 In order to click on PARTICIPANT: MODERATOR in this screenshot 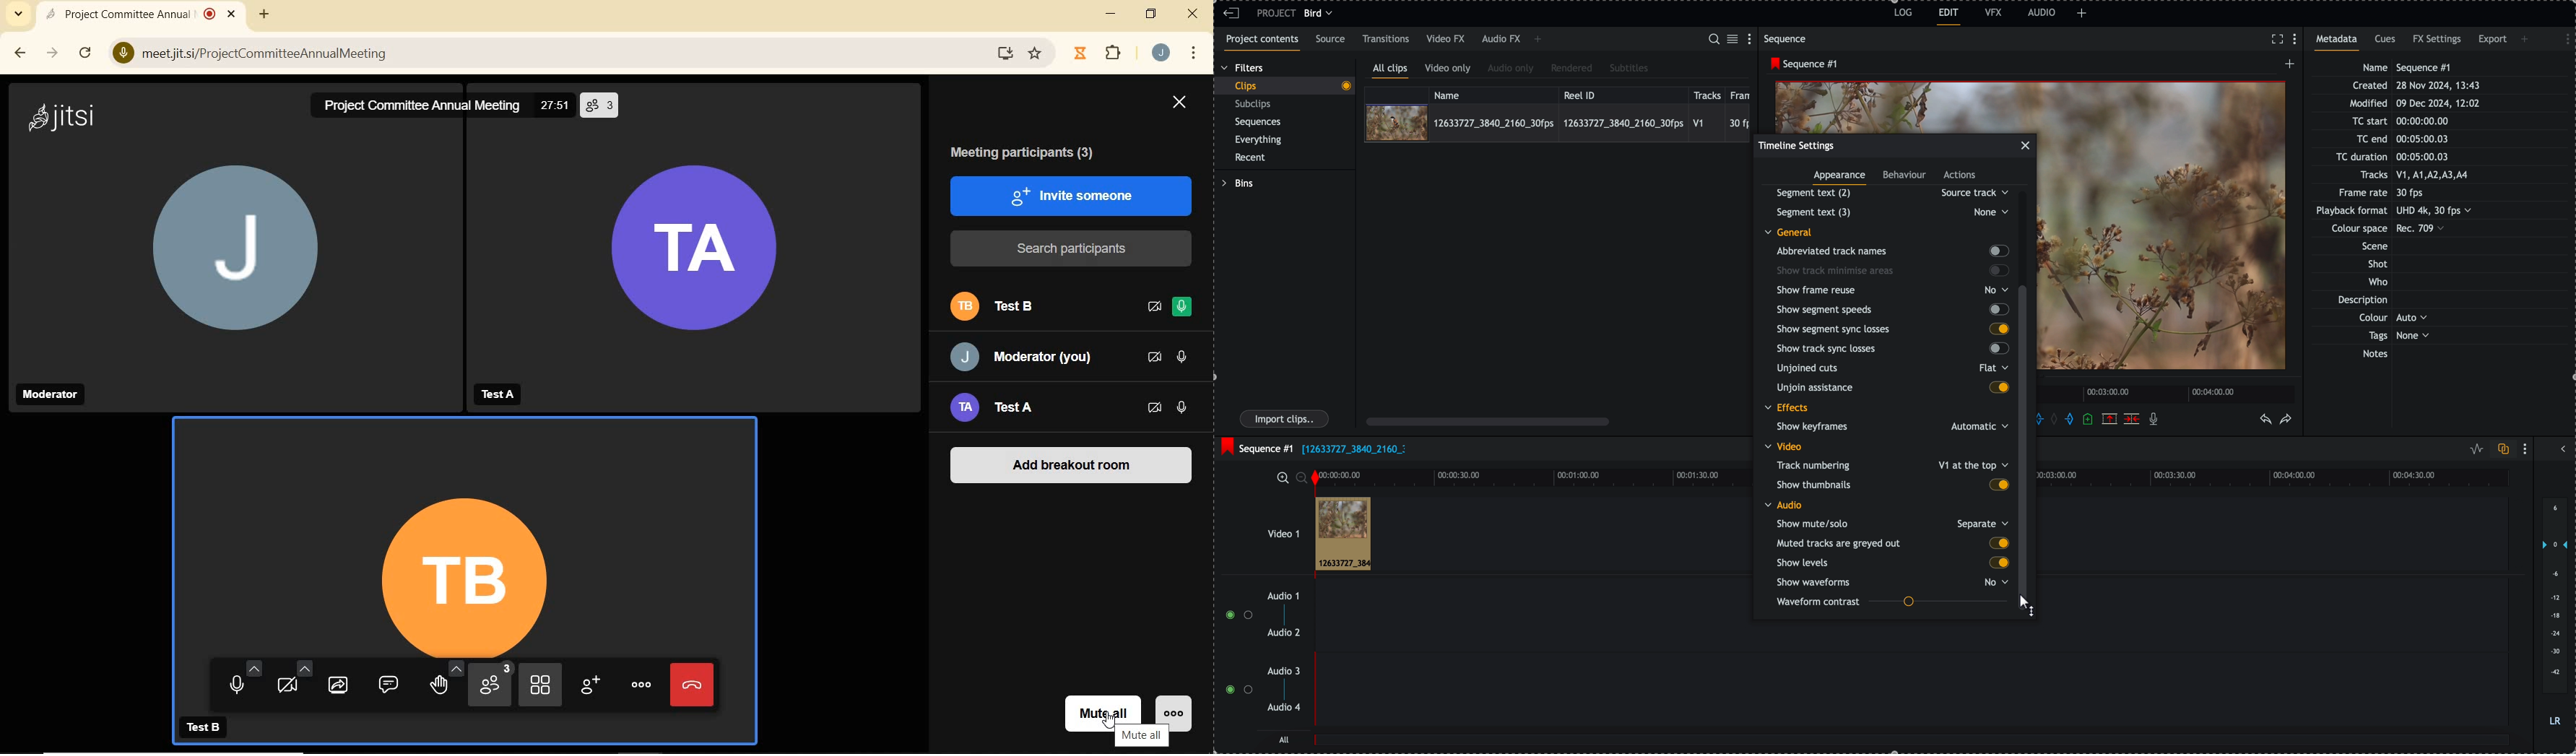, I will do `click(1023, 358)`.